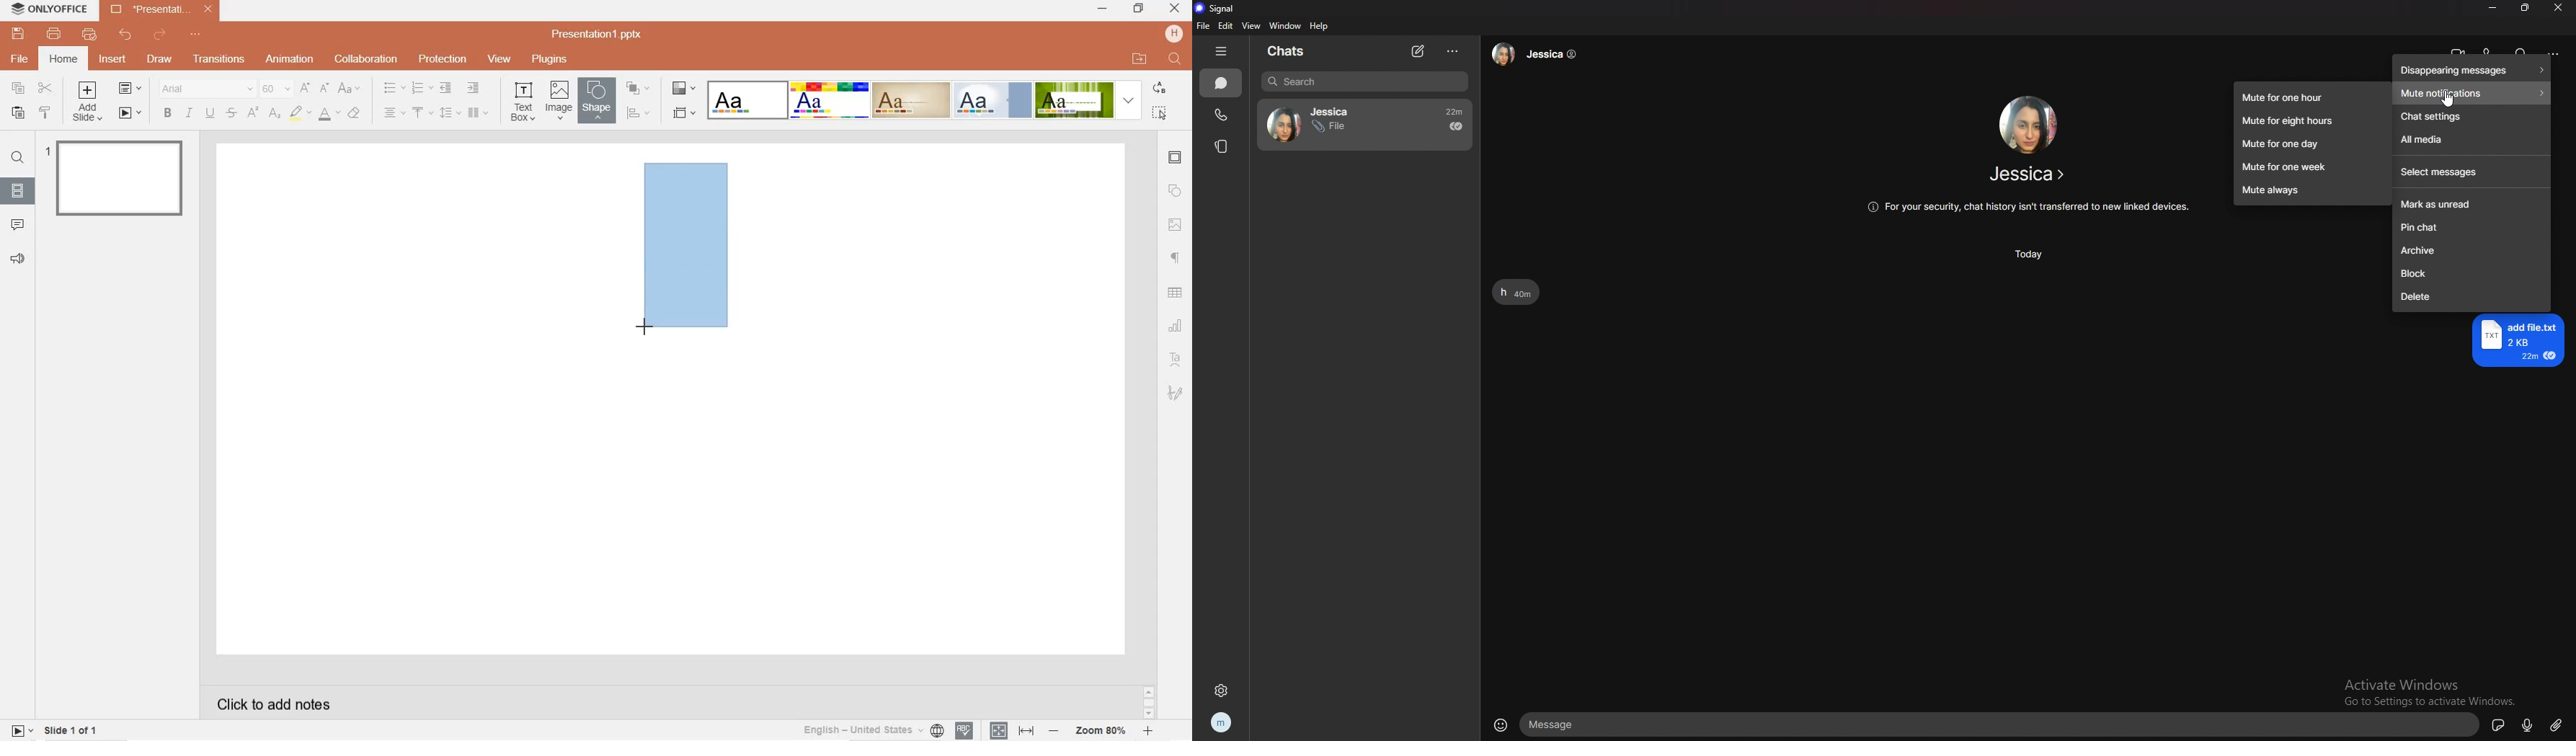 The width and height of the screenshot is (2576, 756). Describe the element at coordinates (1103, 10) in the screenshot. I see `MINIMIZE` at that location.